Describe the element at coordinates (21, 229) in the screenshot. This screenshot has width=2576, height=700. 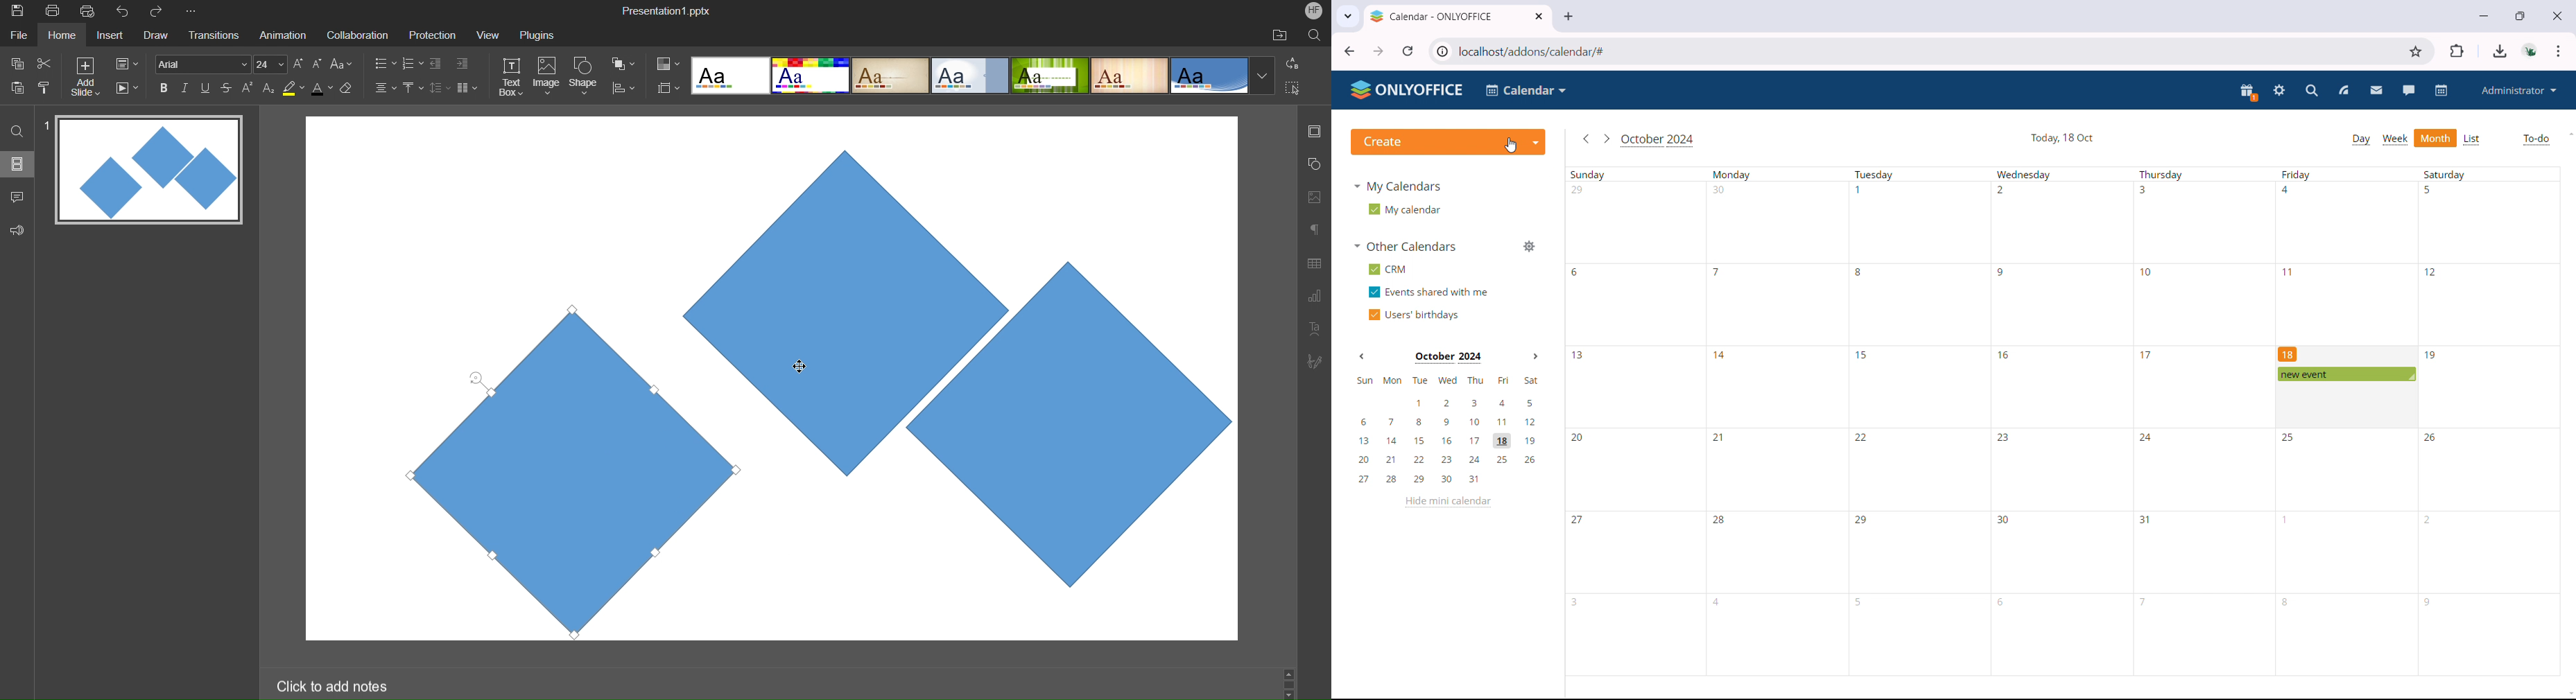
I see `support` at that location.